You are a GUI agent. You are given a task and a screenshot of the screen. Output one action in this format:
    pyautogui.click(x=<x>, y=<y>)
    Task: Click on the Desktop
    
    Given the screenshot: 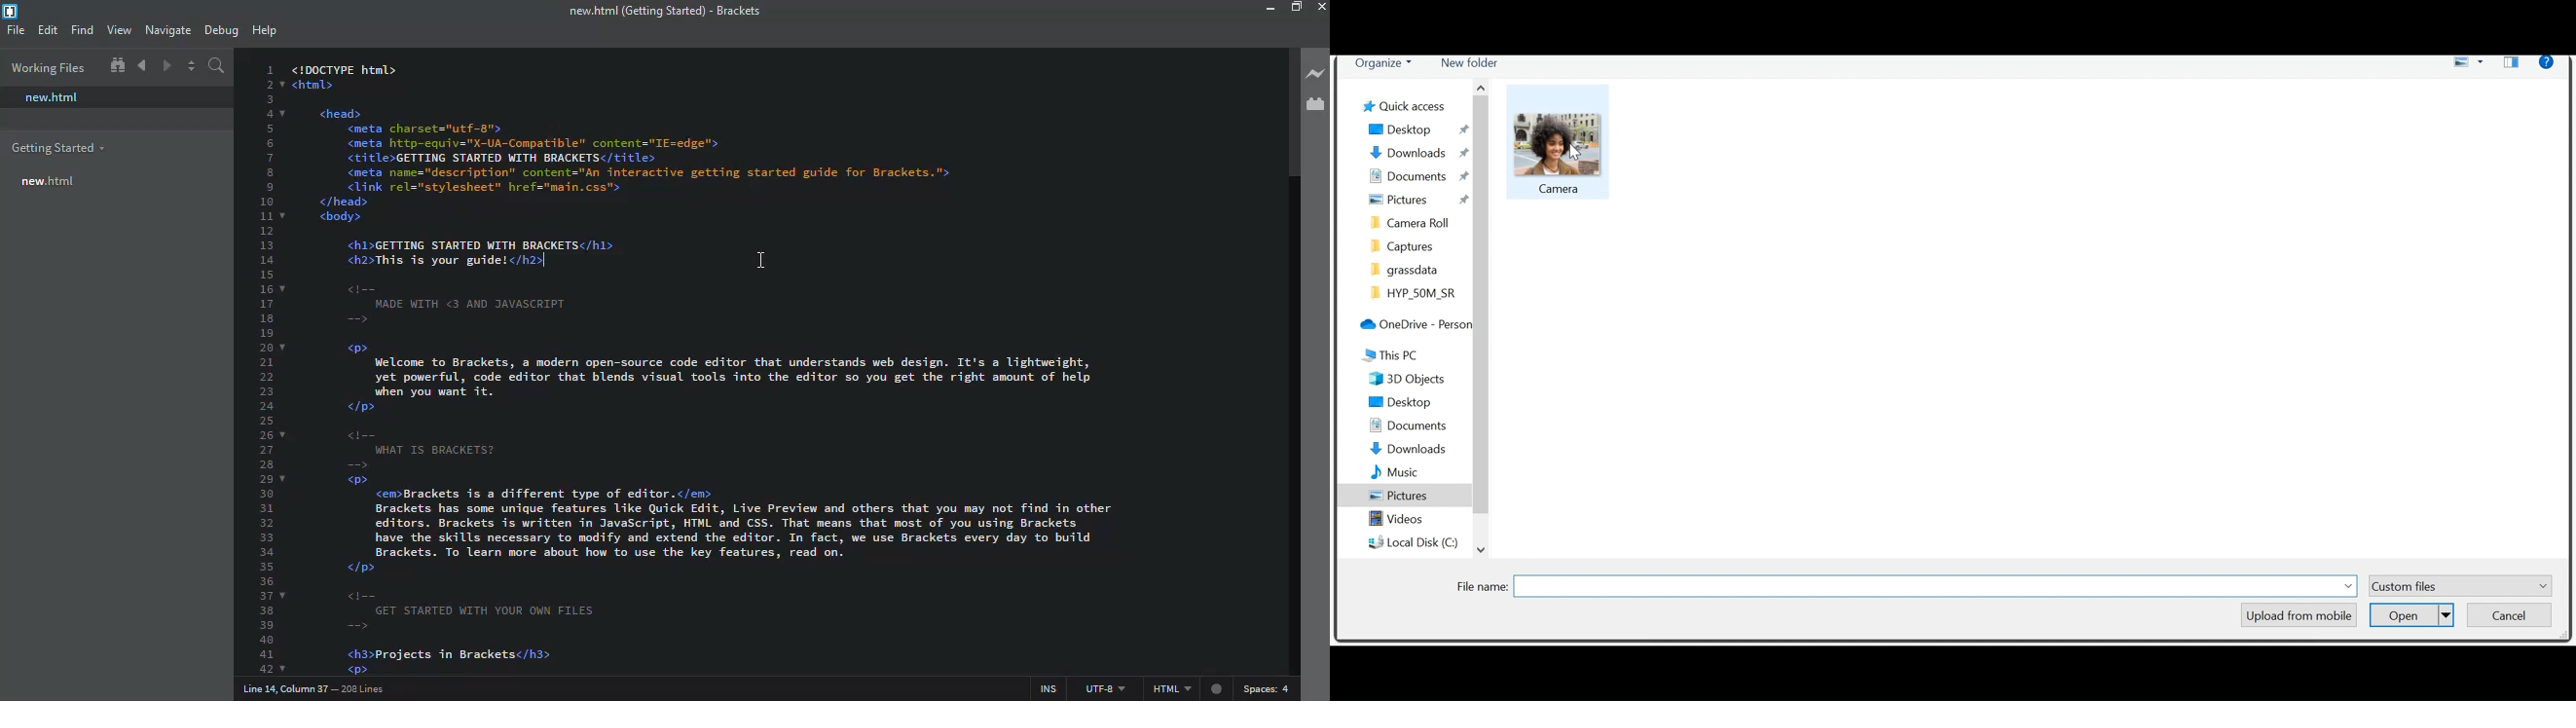 What is the action you would take?
    pyautogui.click(x=1406, y=402)
    